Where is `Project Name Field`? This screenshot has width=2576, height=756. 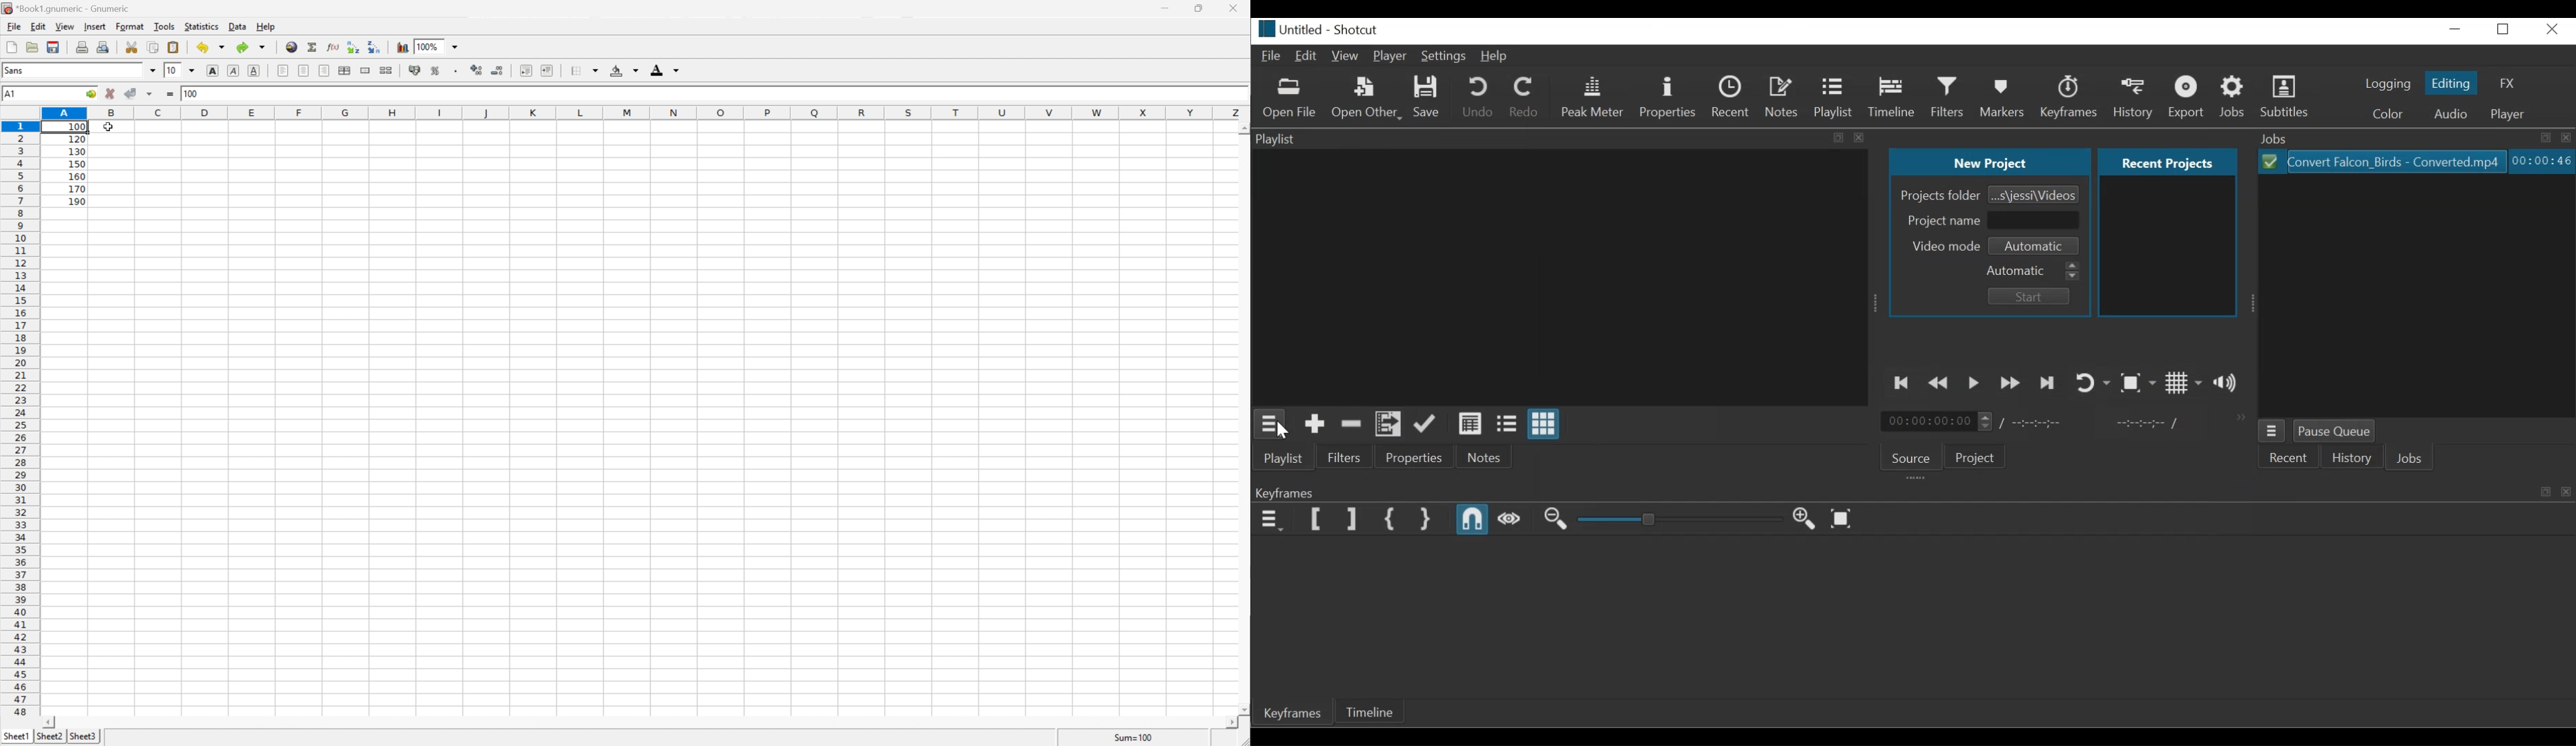
Project Name Field is located at coordinates (2035, 222).